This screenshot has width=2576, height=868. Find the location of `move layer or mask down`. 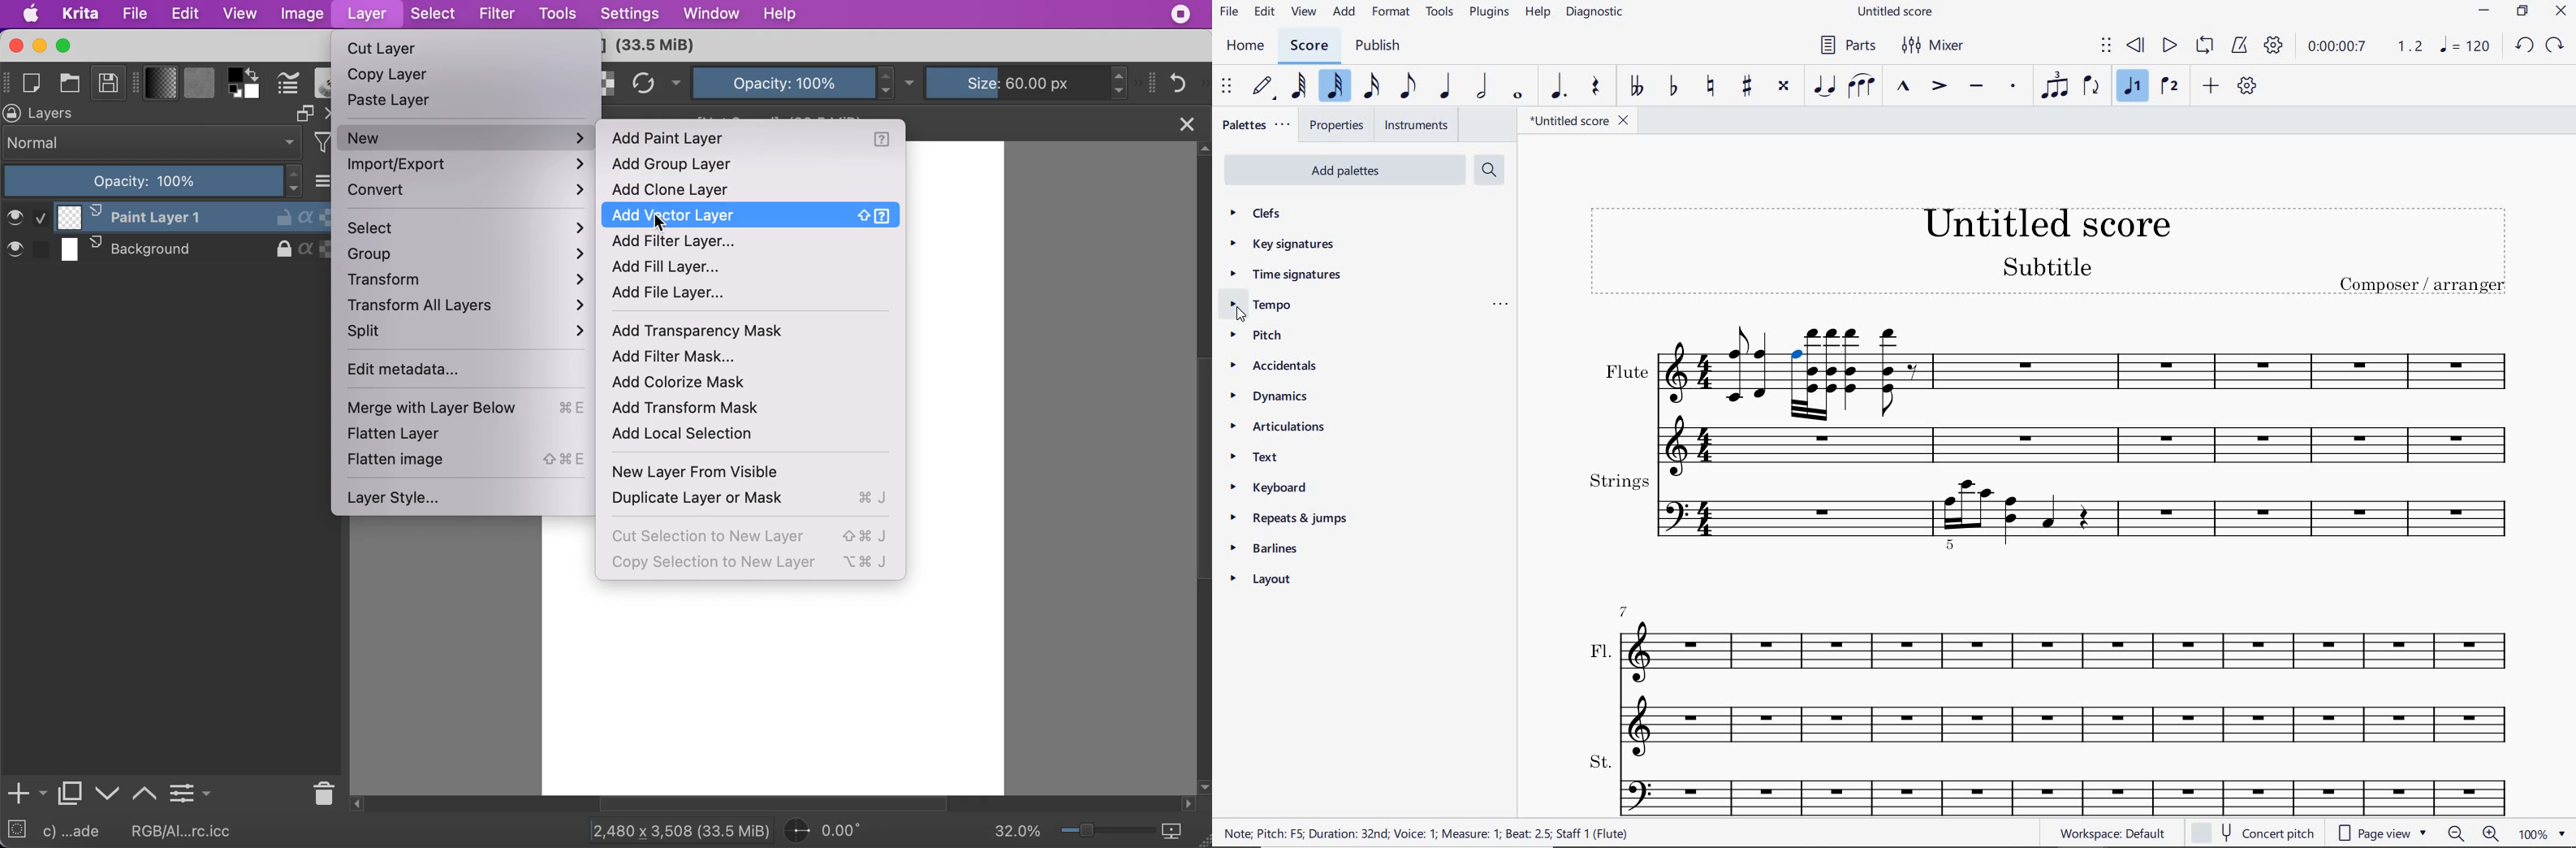

move layer or mask down is located at coordinates (108, 794).